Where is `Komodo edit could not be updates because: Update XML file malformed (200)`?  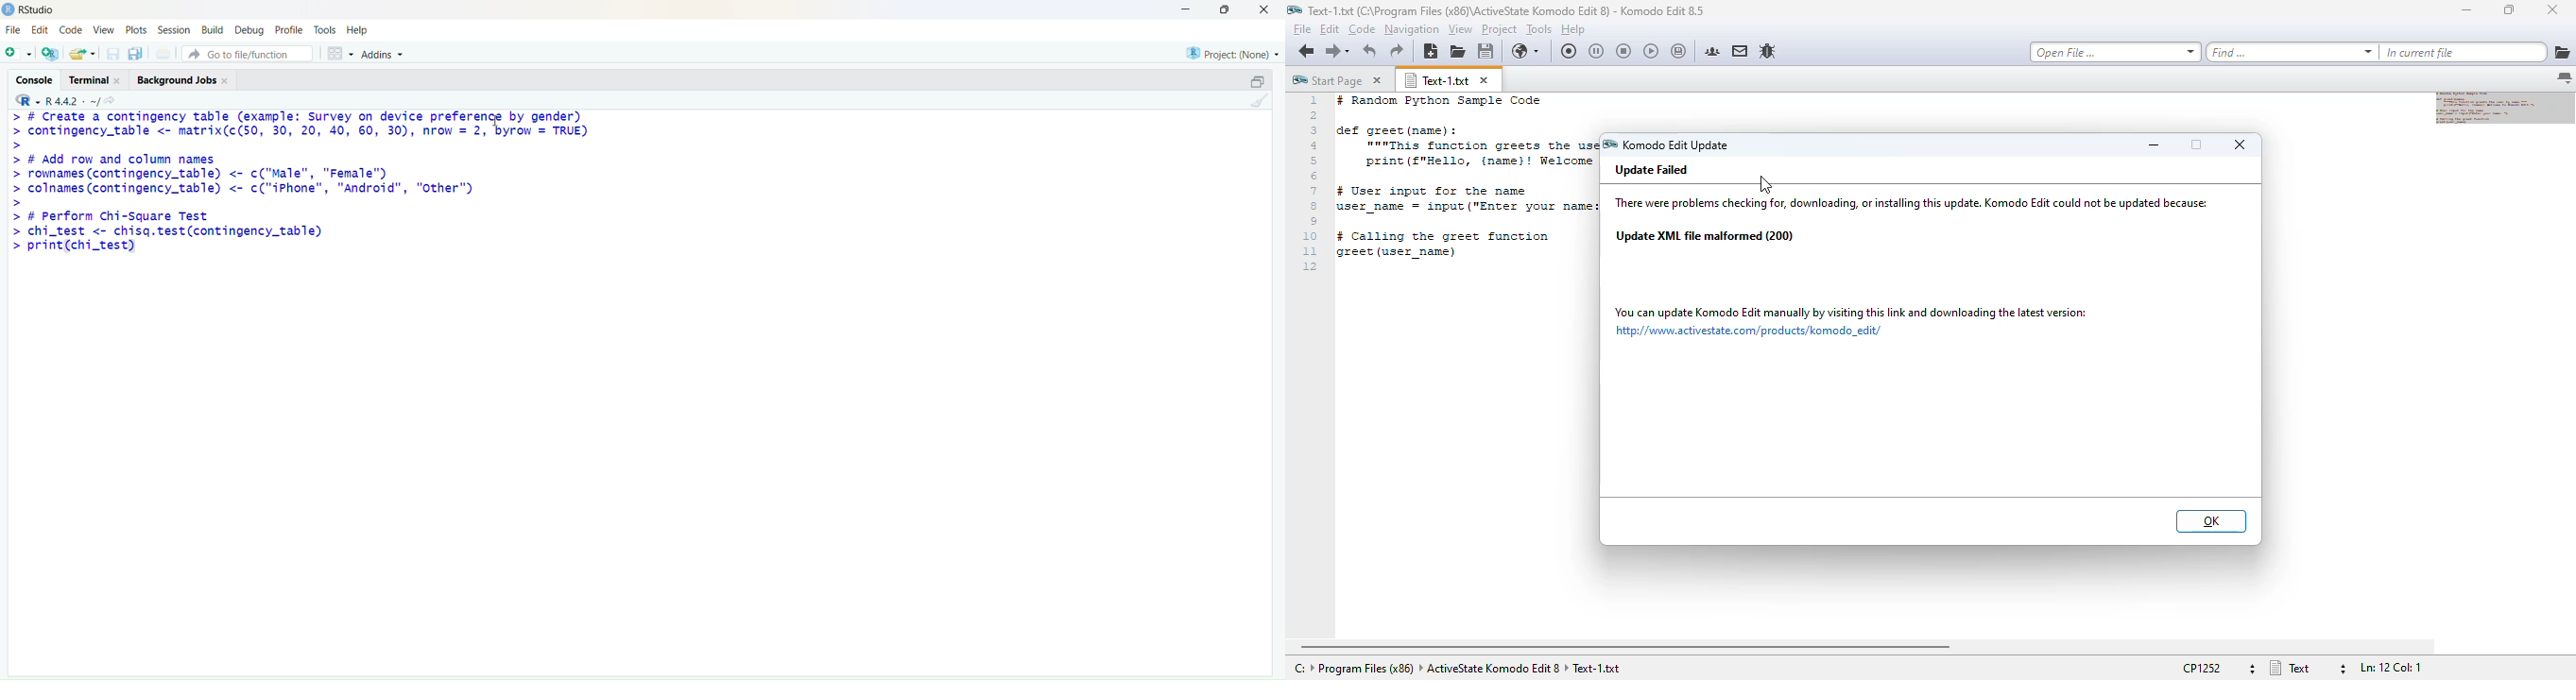
Komodo edit could not be updates because: Update XML file malformed (200) is located at coordinates (1916, 221).